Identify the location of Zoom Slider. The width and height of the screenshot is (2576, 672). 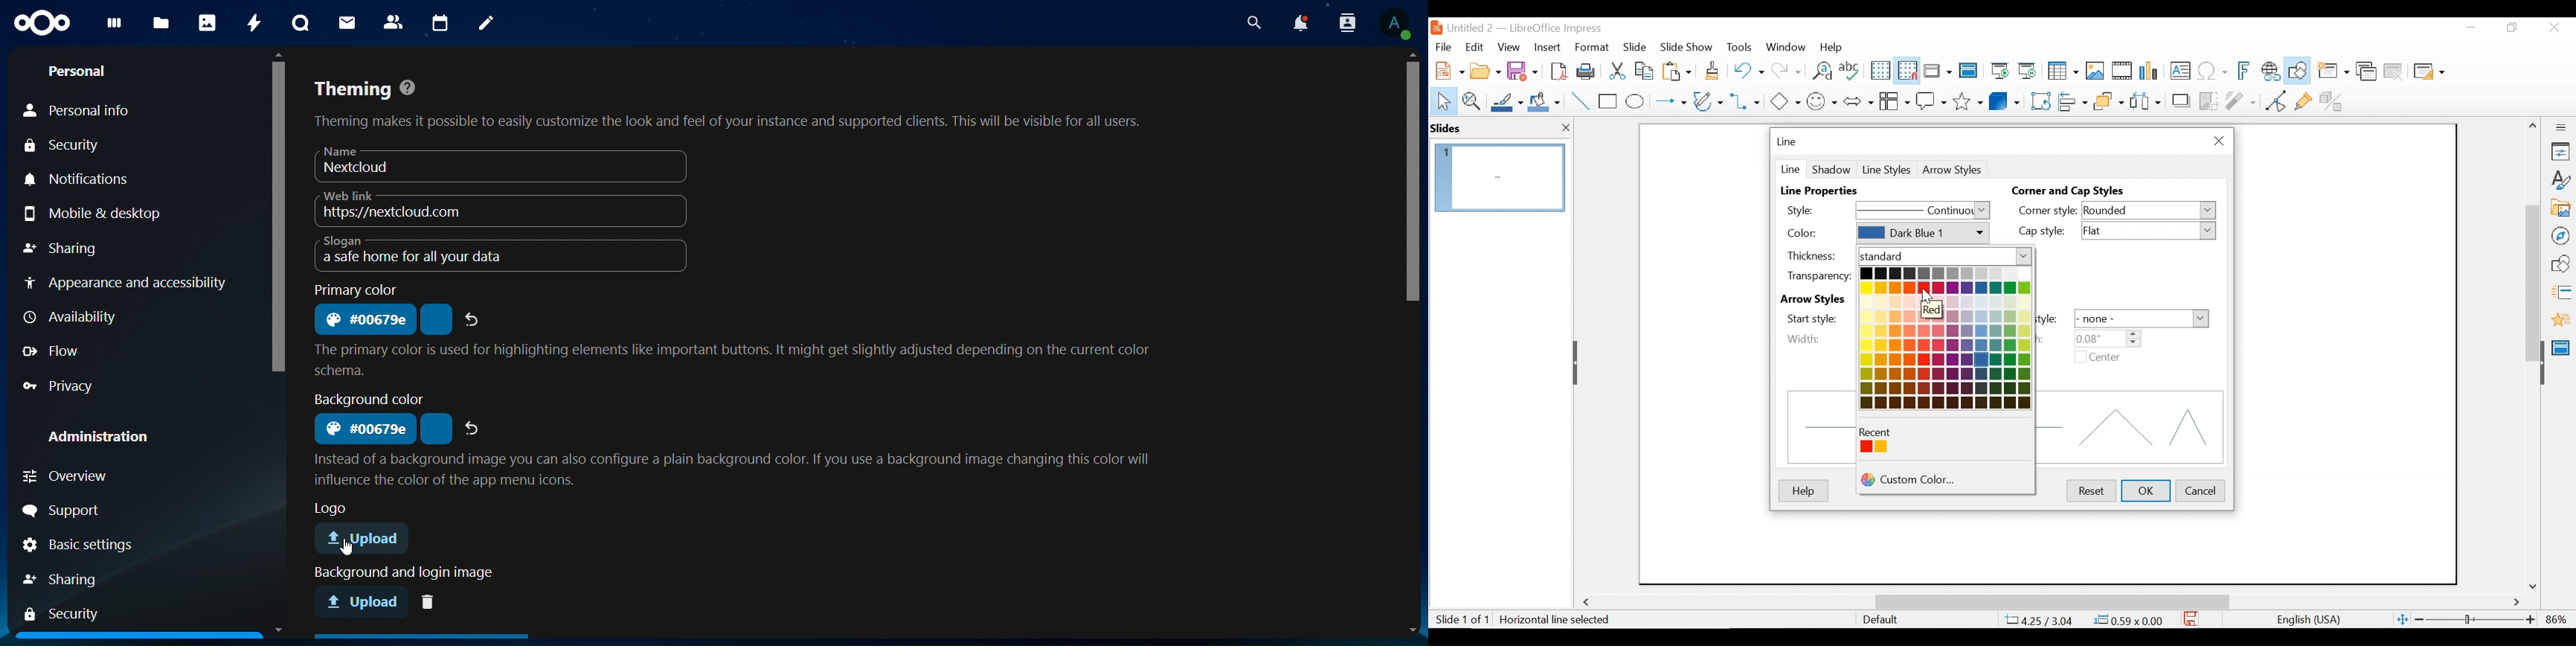
(2474, 620).